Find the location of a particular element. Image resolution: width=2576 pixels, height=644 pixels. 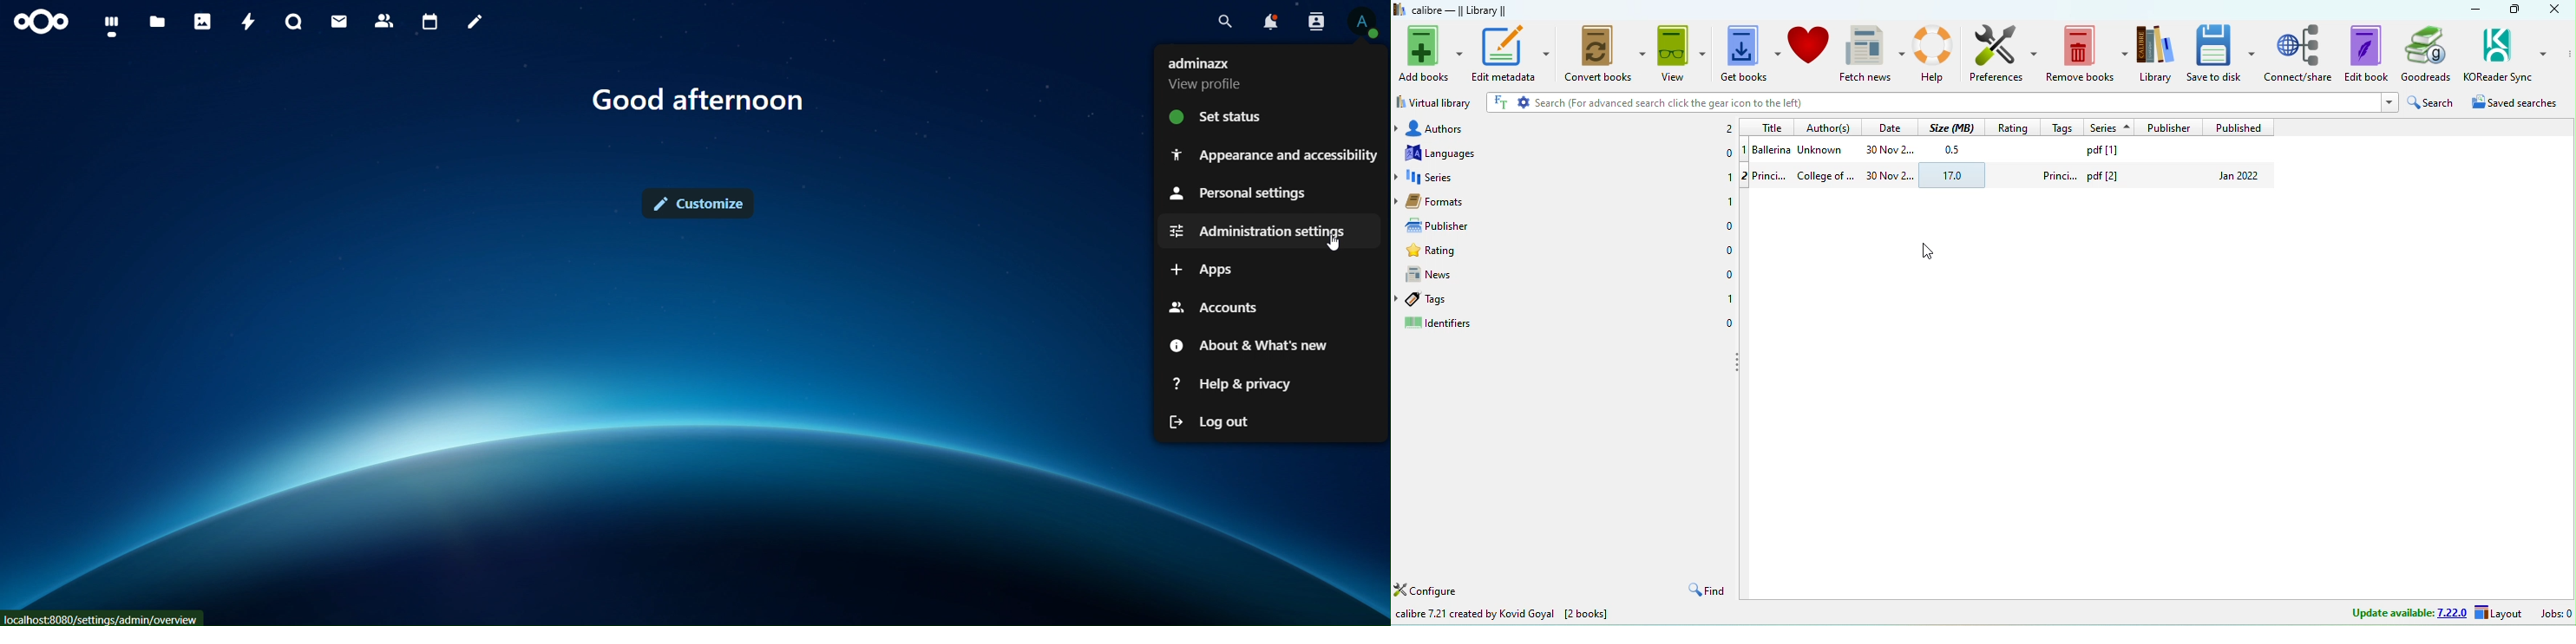

mail is located at coordinates (339, 22).